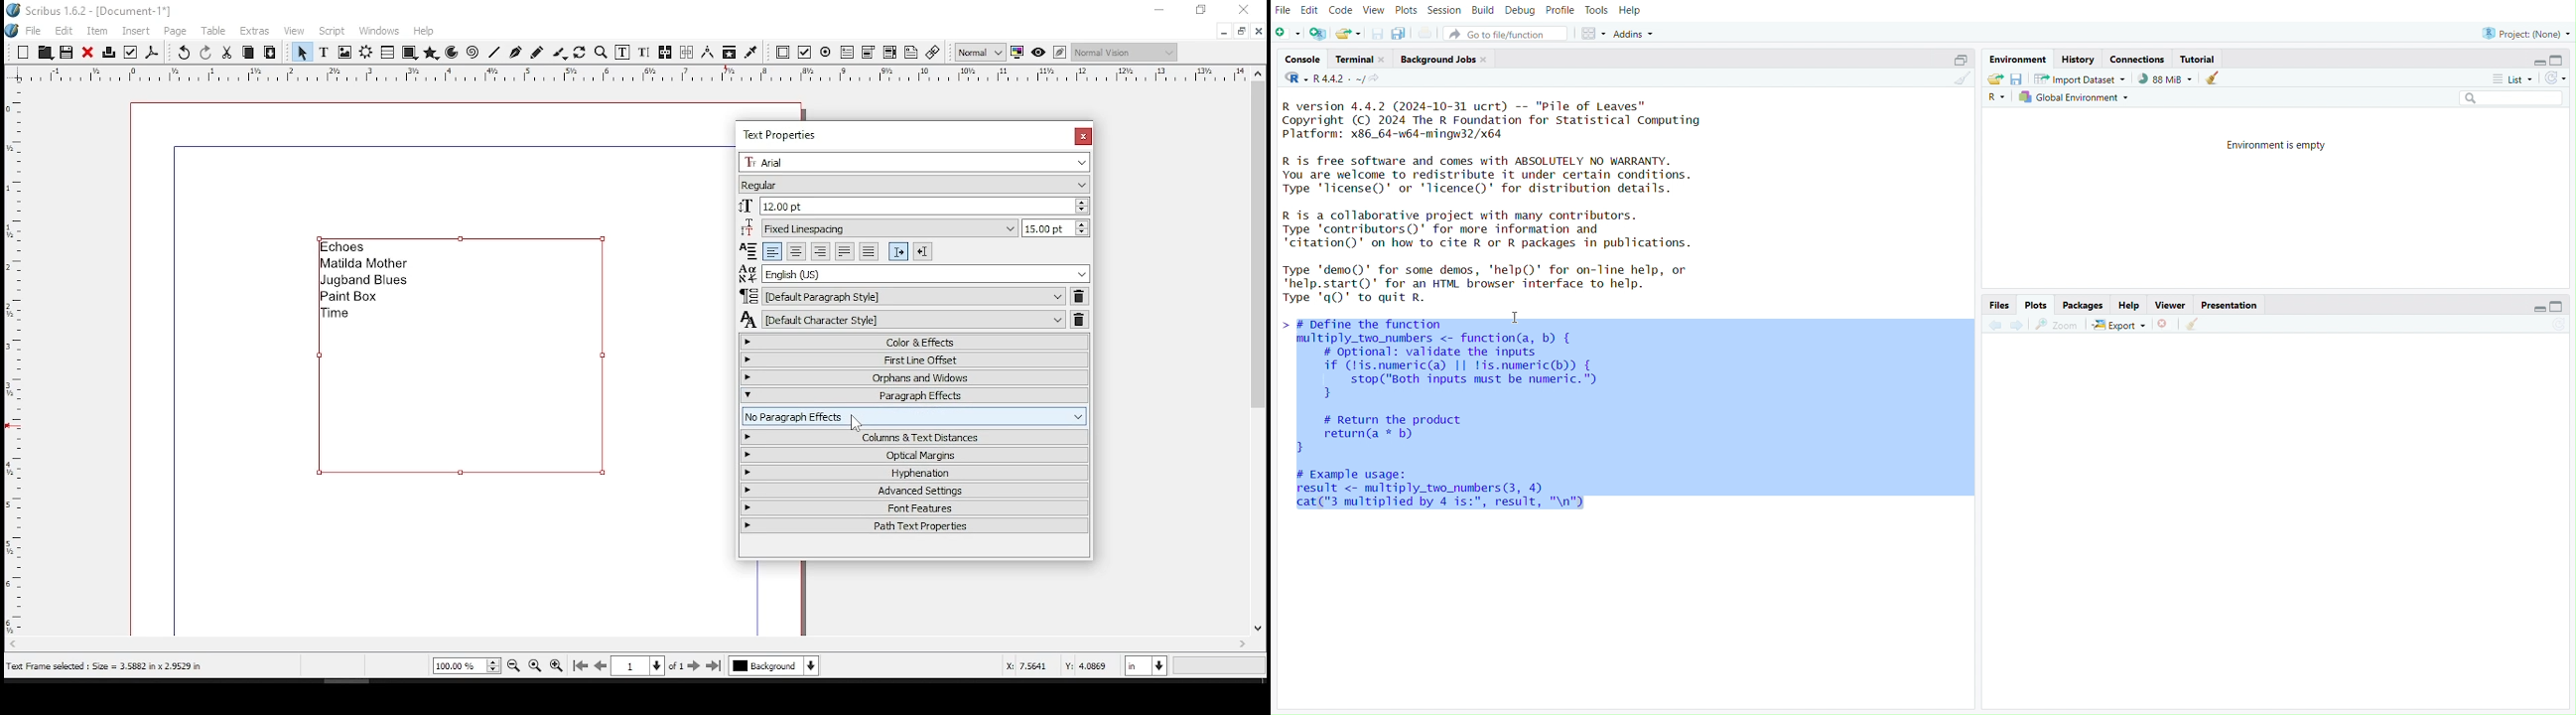  I want to click on scroll bar, so click(1256, 359).